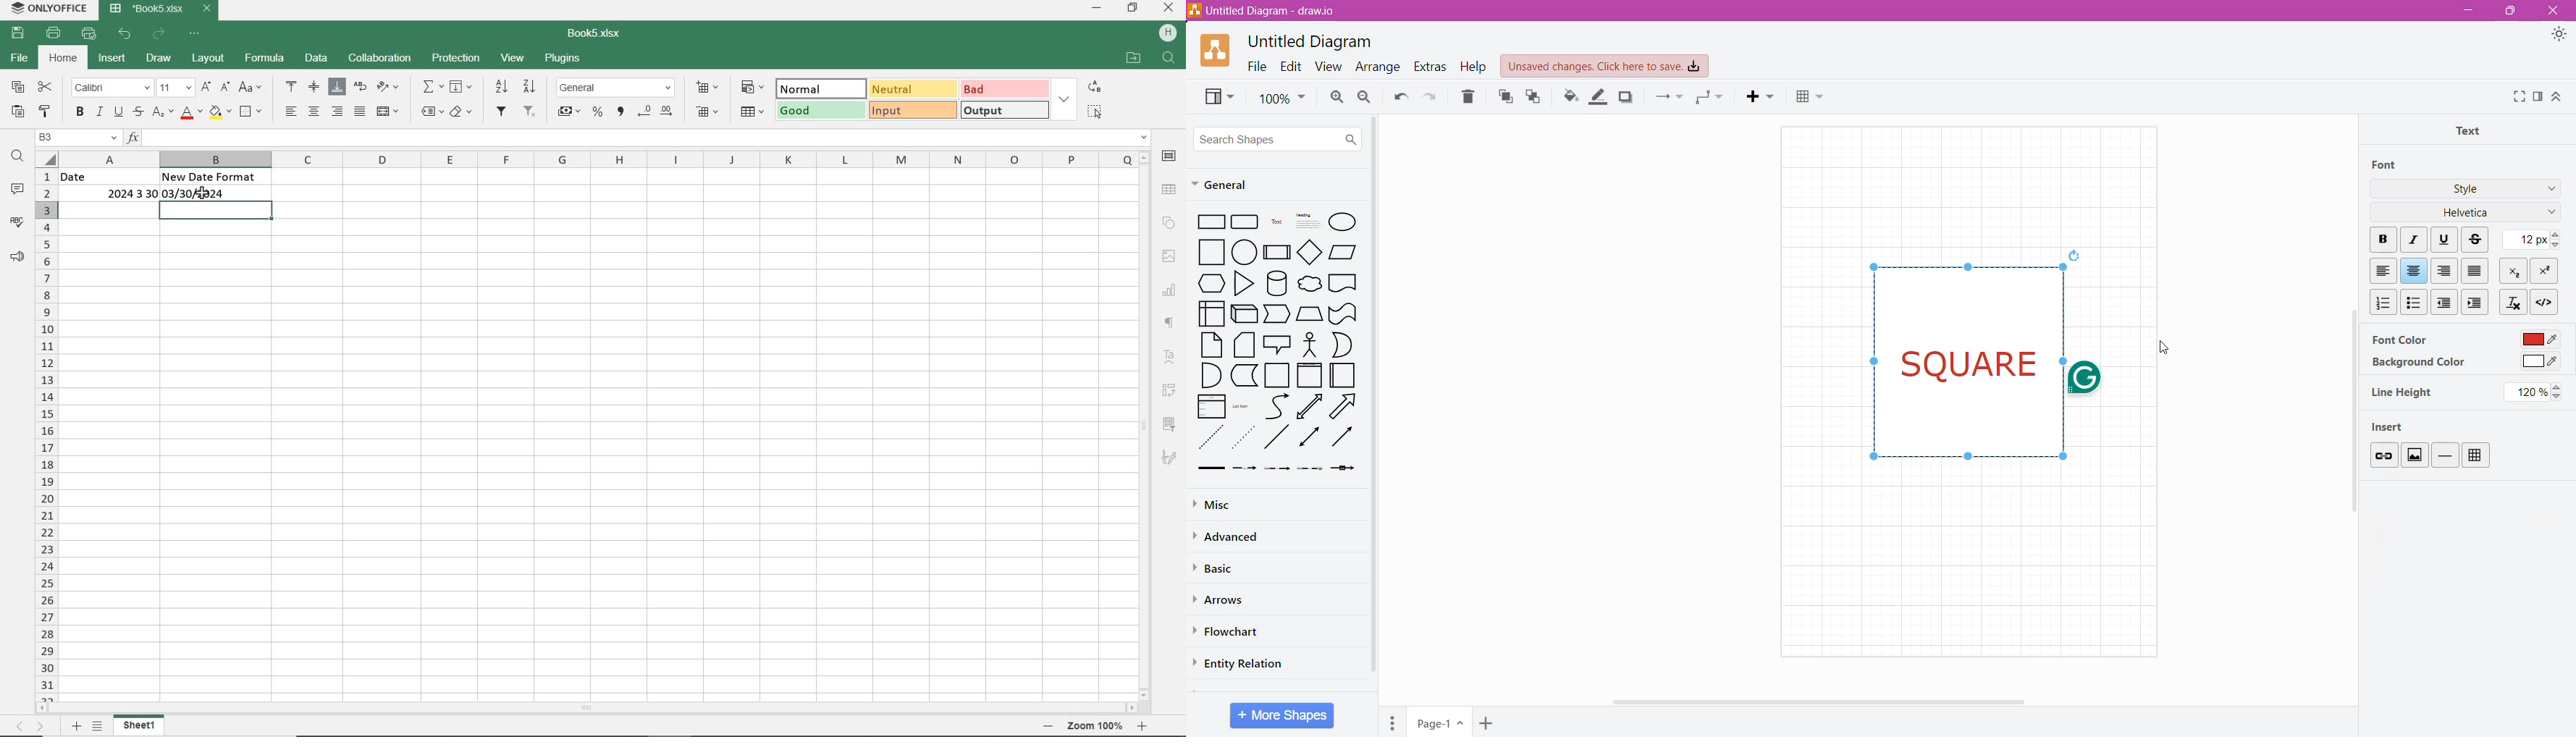 This screenshot has width=2576, height=756. I want to click on COLLABORATION, so click(382, 59).